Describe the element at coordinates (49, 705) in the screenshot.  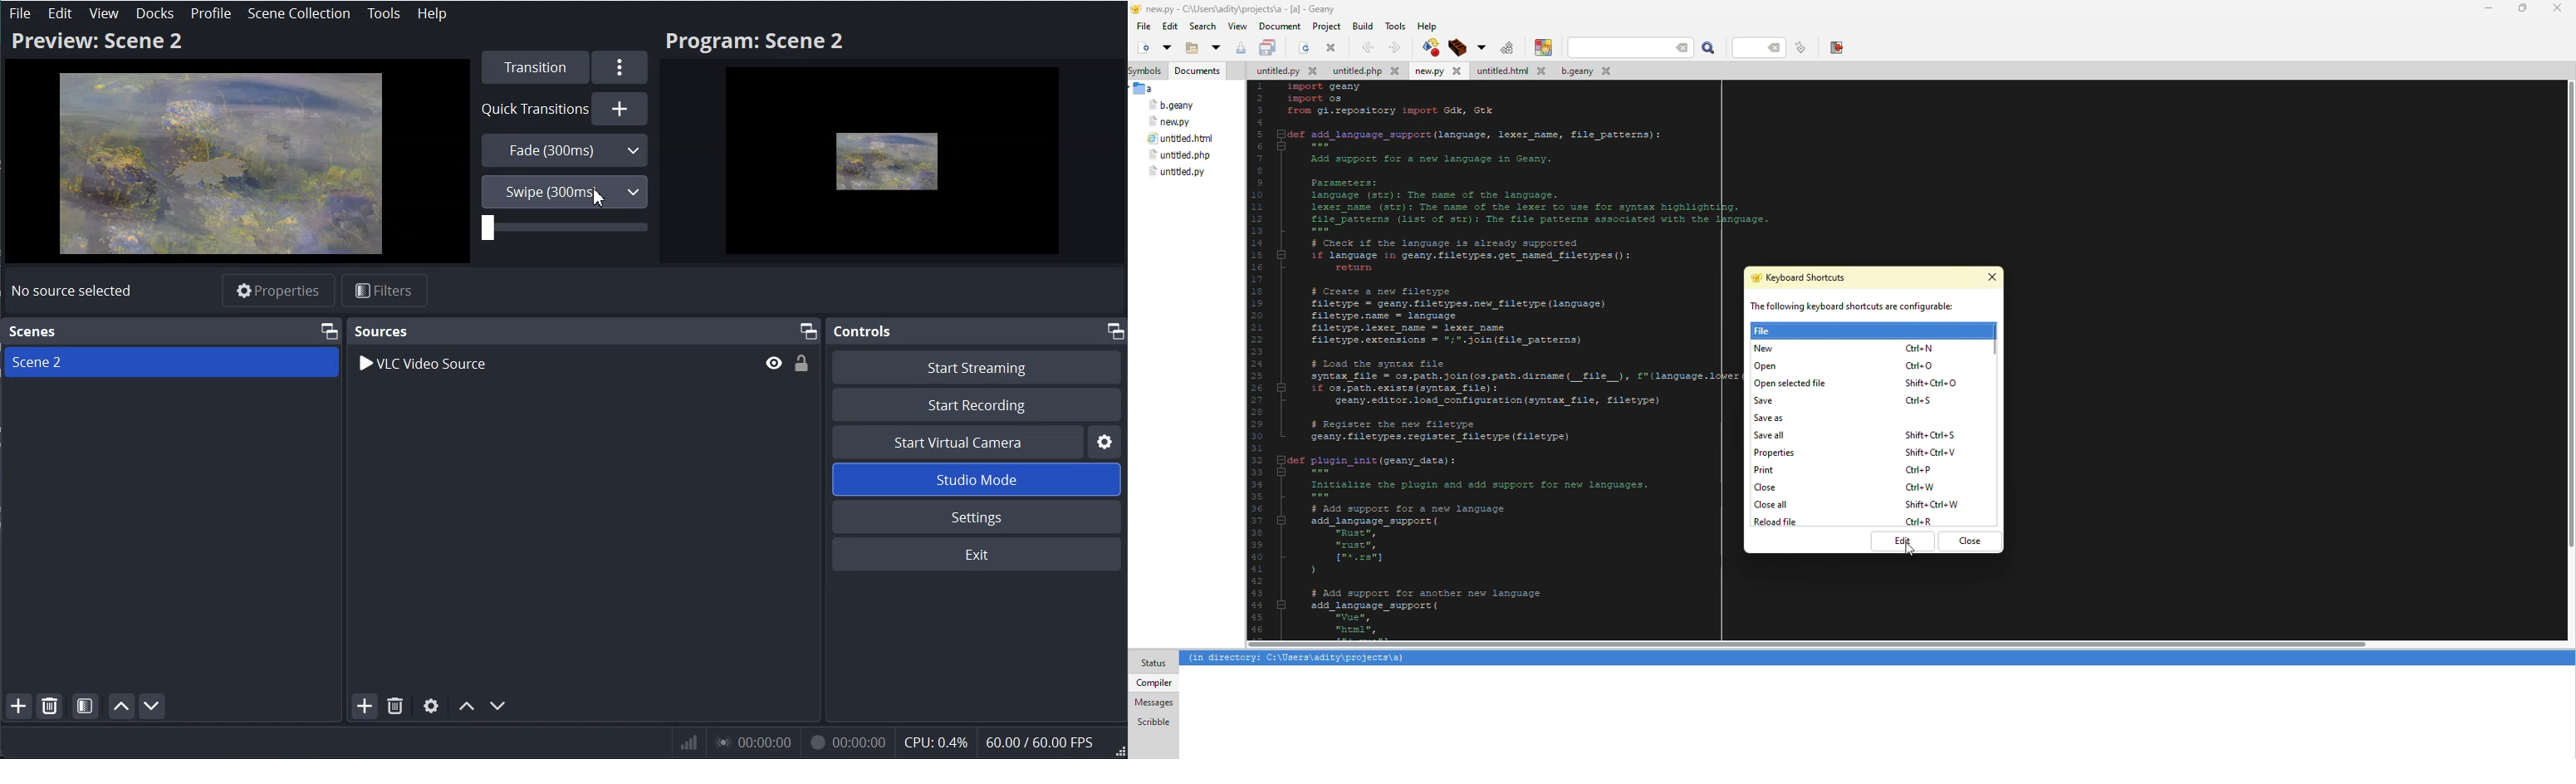
I see `Remove Selected Scene` at that location.